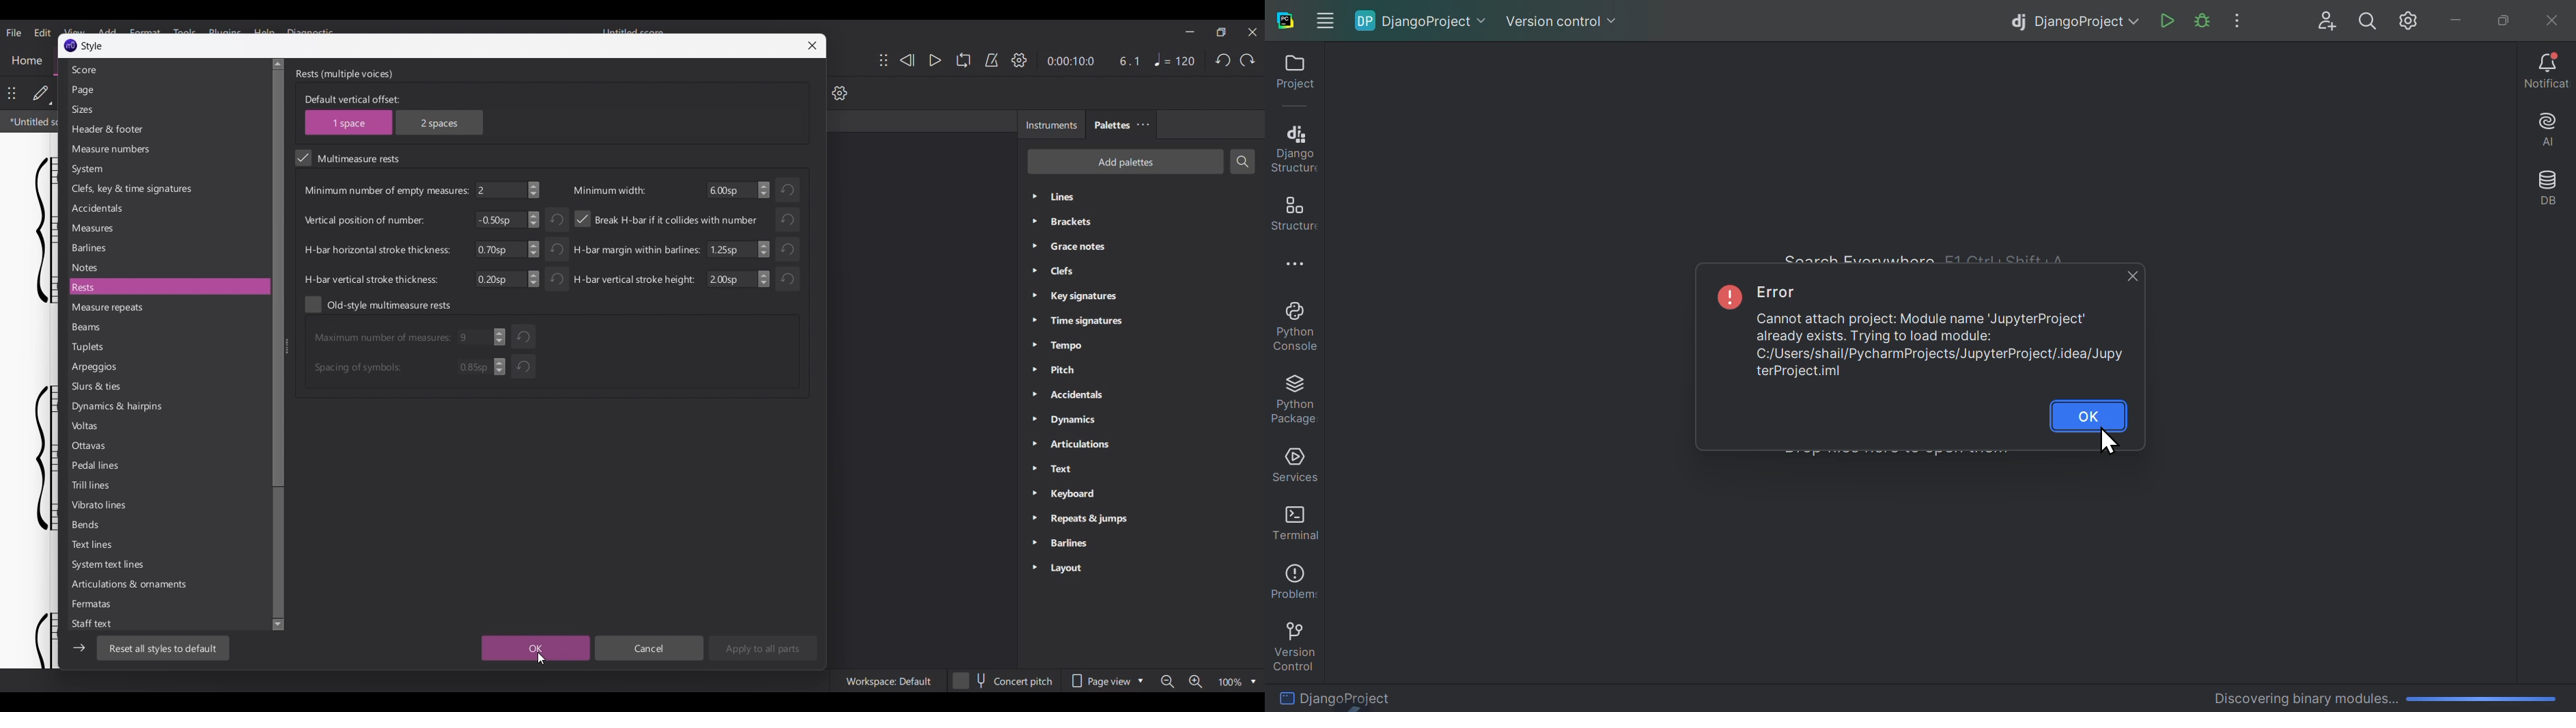  Describe the element at coordinates (551, 231) in the screenshot. I see `Settings under Multimeasure rests highlighted for changes` at that location.